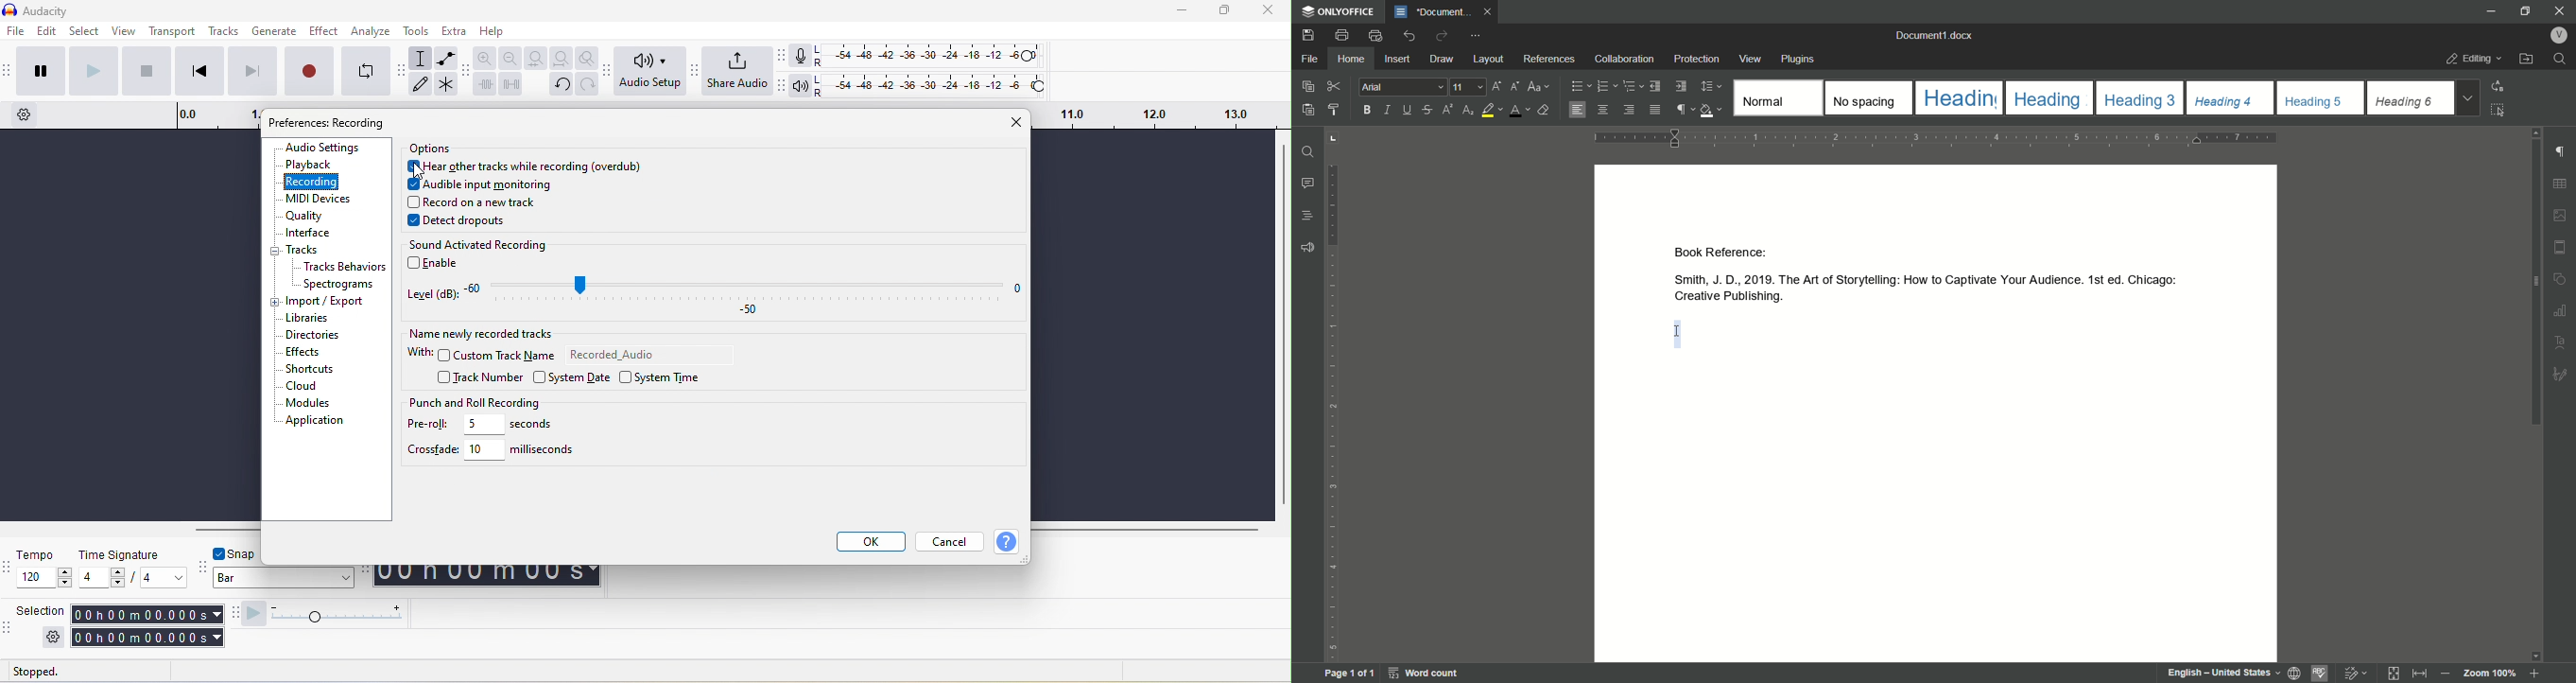 This screenshot has width=2576, height=700. What do you see at coordinates (303, 216) in the screenshot?
I see `quality` at bounding box center [303, 216].